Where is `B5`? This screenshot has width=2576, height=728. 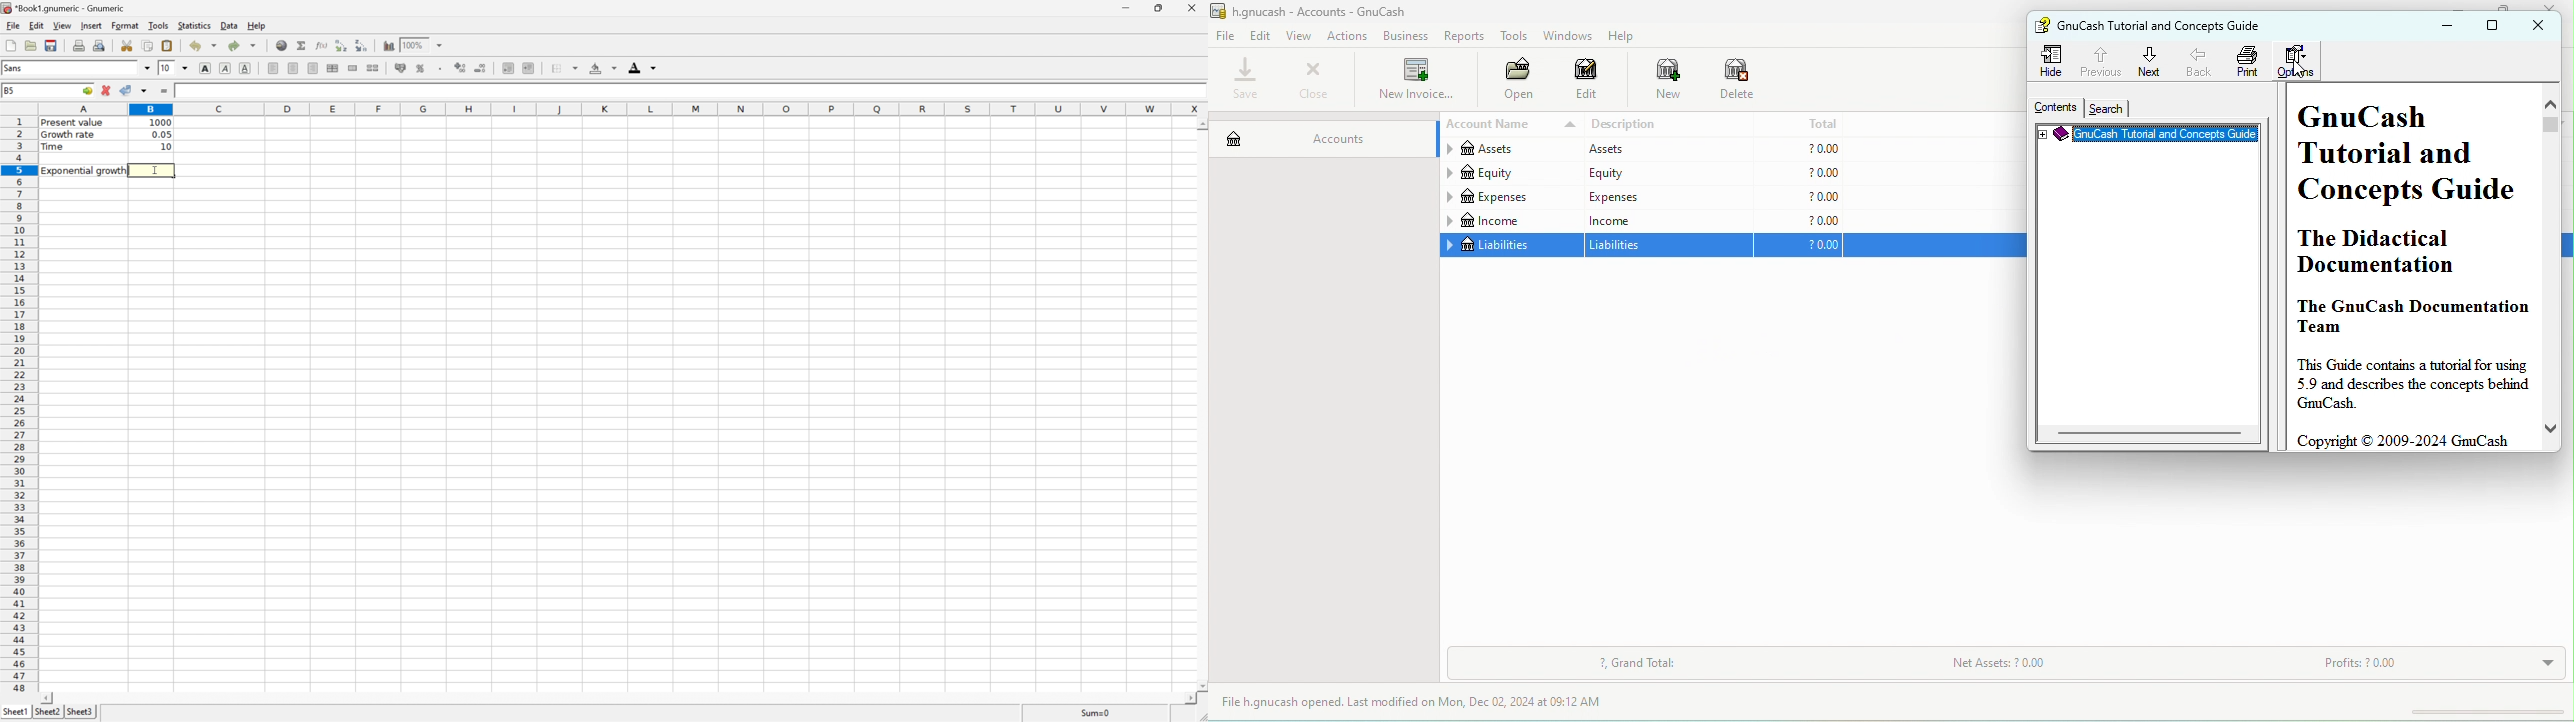
B5 is located at coordinates (14, 91).